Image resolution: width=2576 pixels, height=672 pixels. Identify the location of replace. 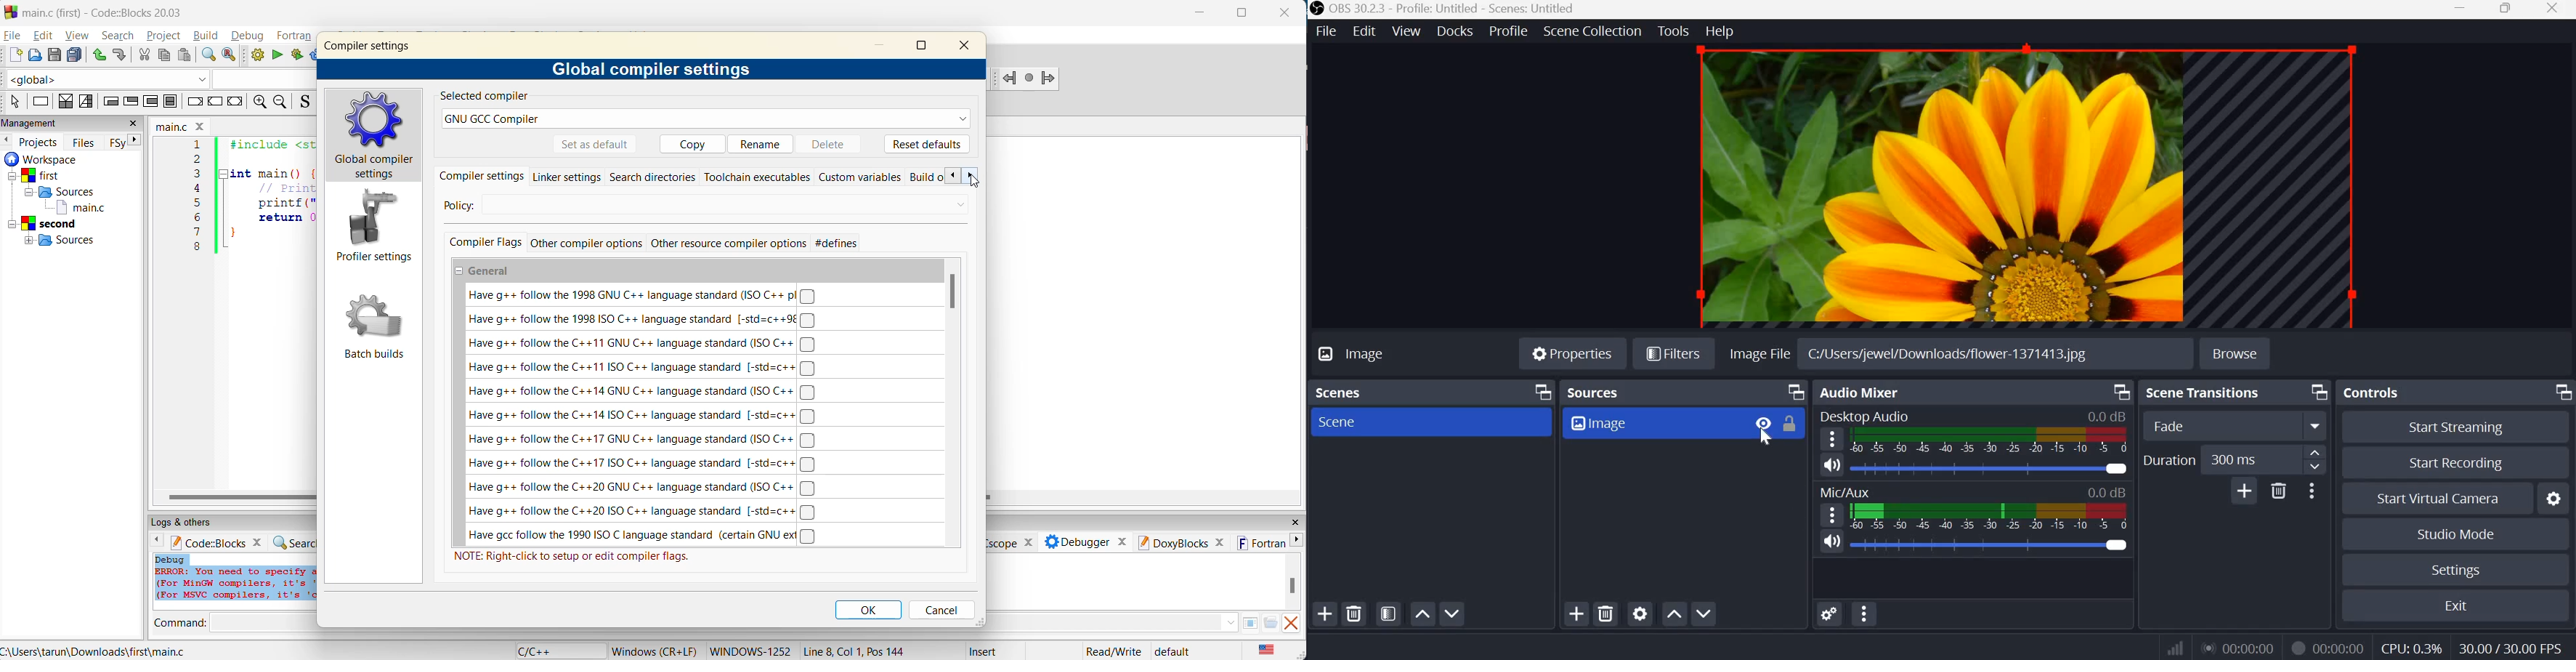
(230, 57).